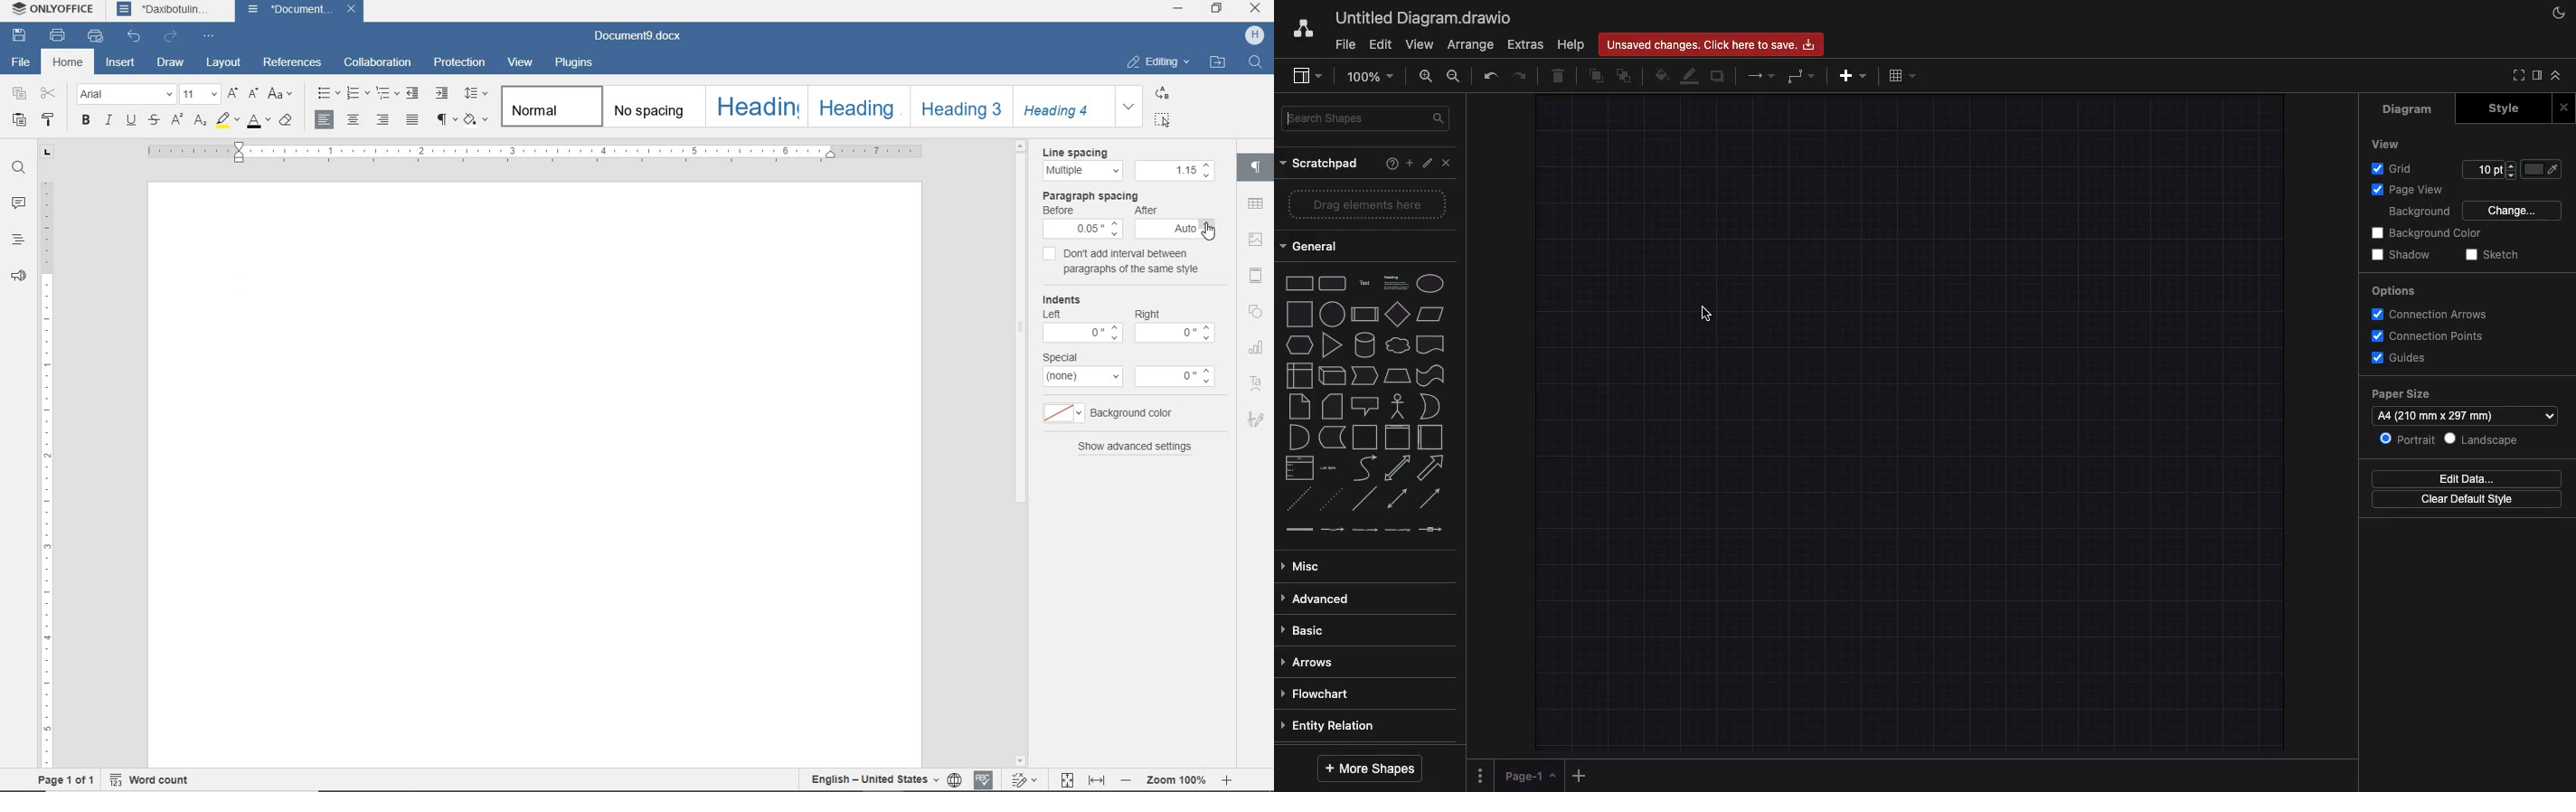 The width and height of the screenshot is (2576, 812). What do you see at coordinates (51, 121) in the screenshot?
I see `copy style` at bounding box center [51, 121].